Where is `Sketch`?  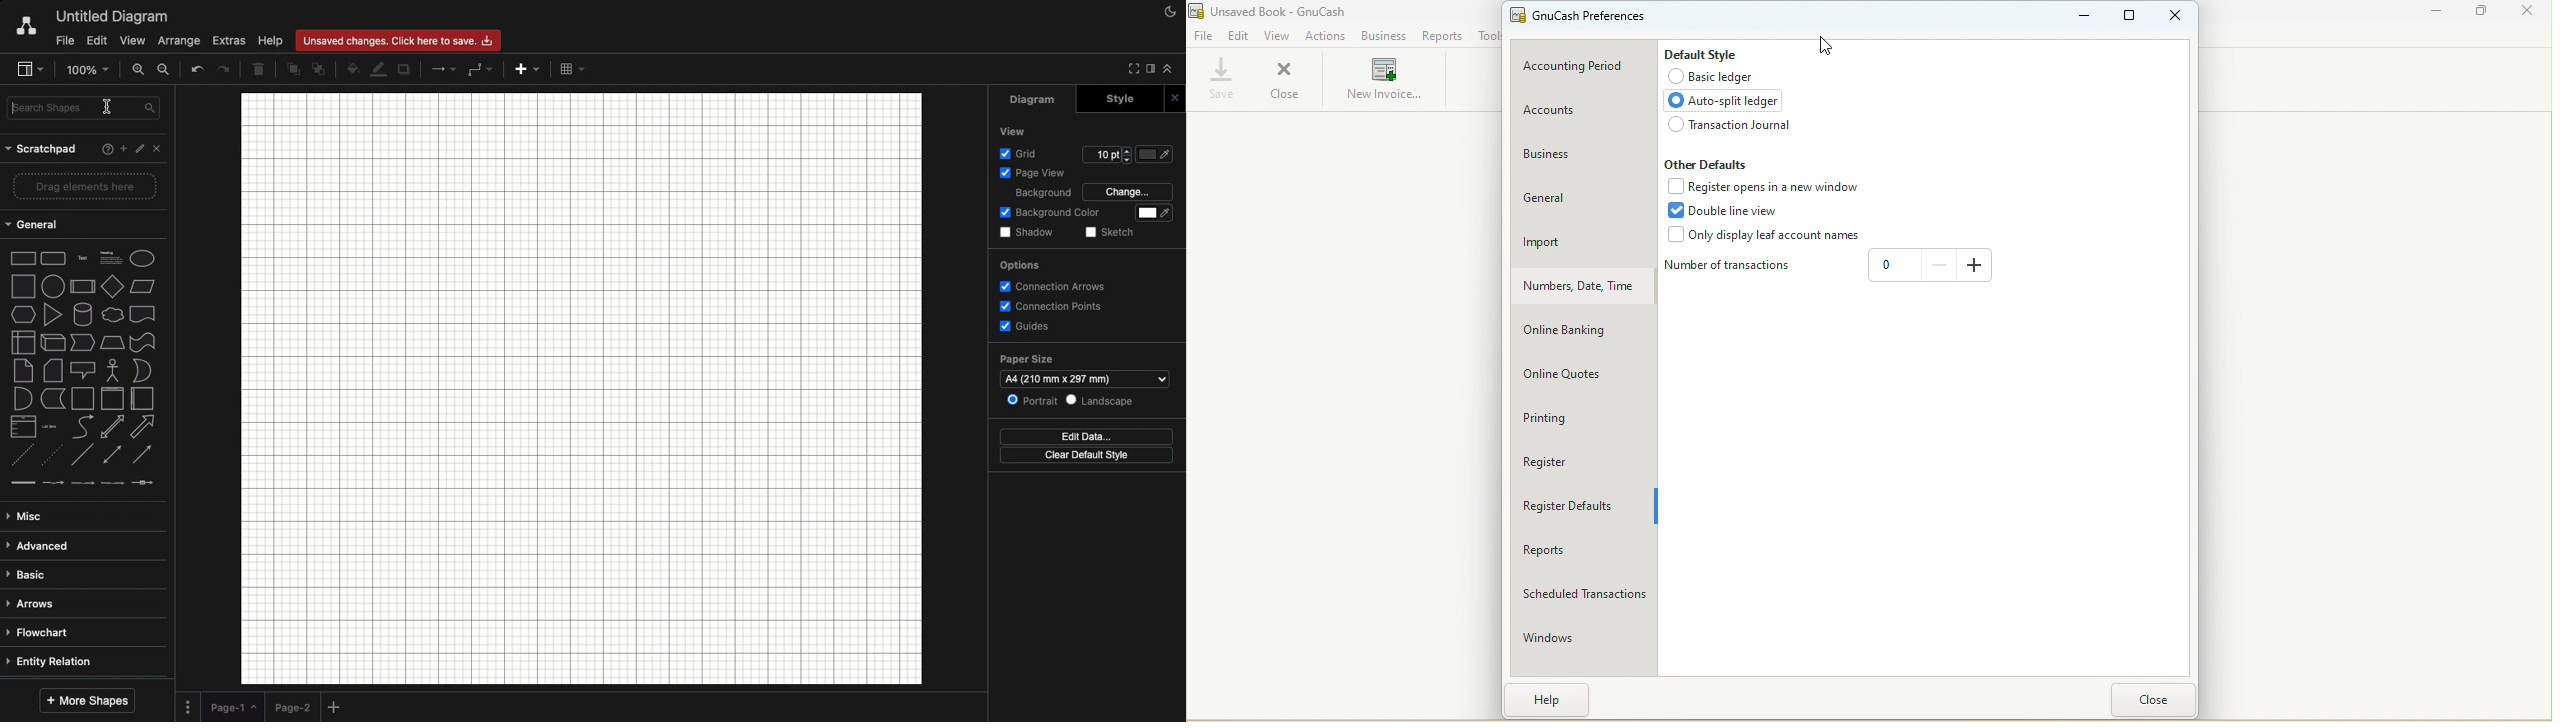 Sketch is located at coordinates (1109, 232).